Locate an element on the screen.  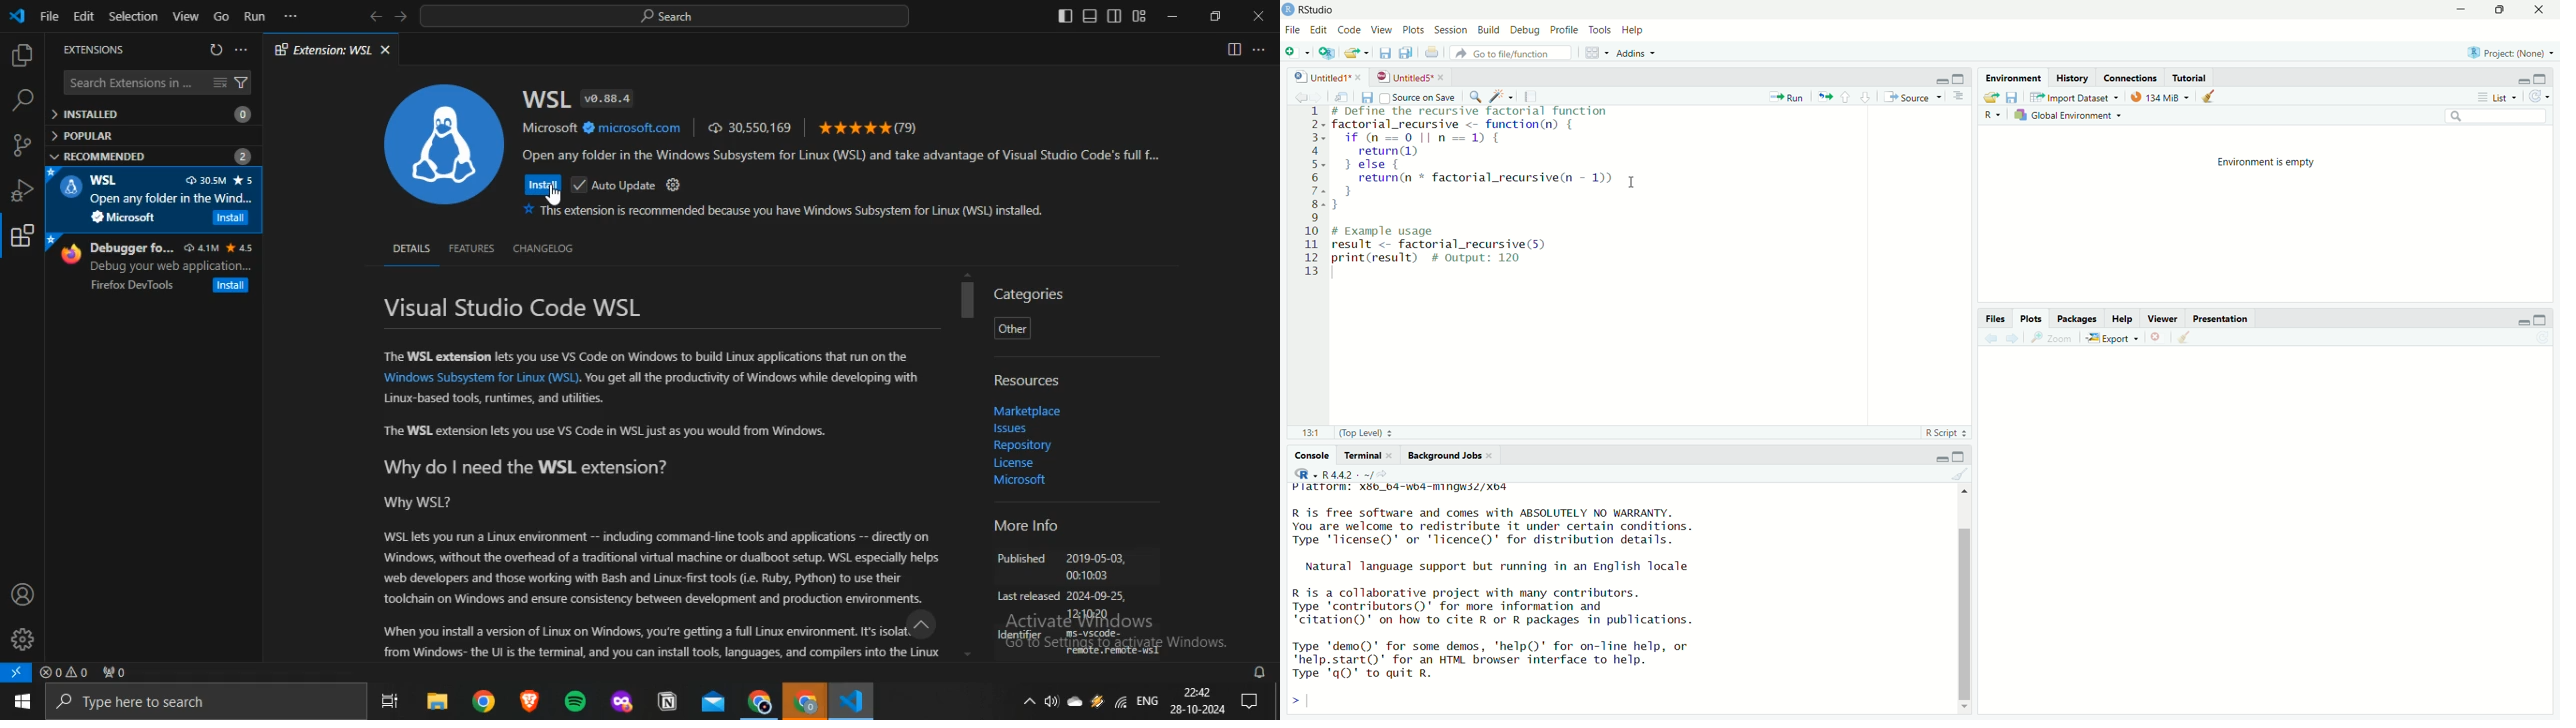
Other is located at coordinates (1013, 328).